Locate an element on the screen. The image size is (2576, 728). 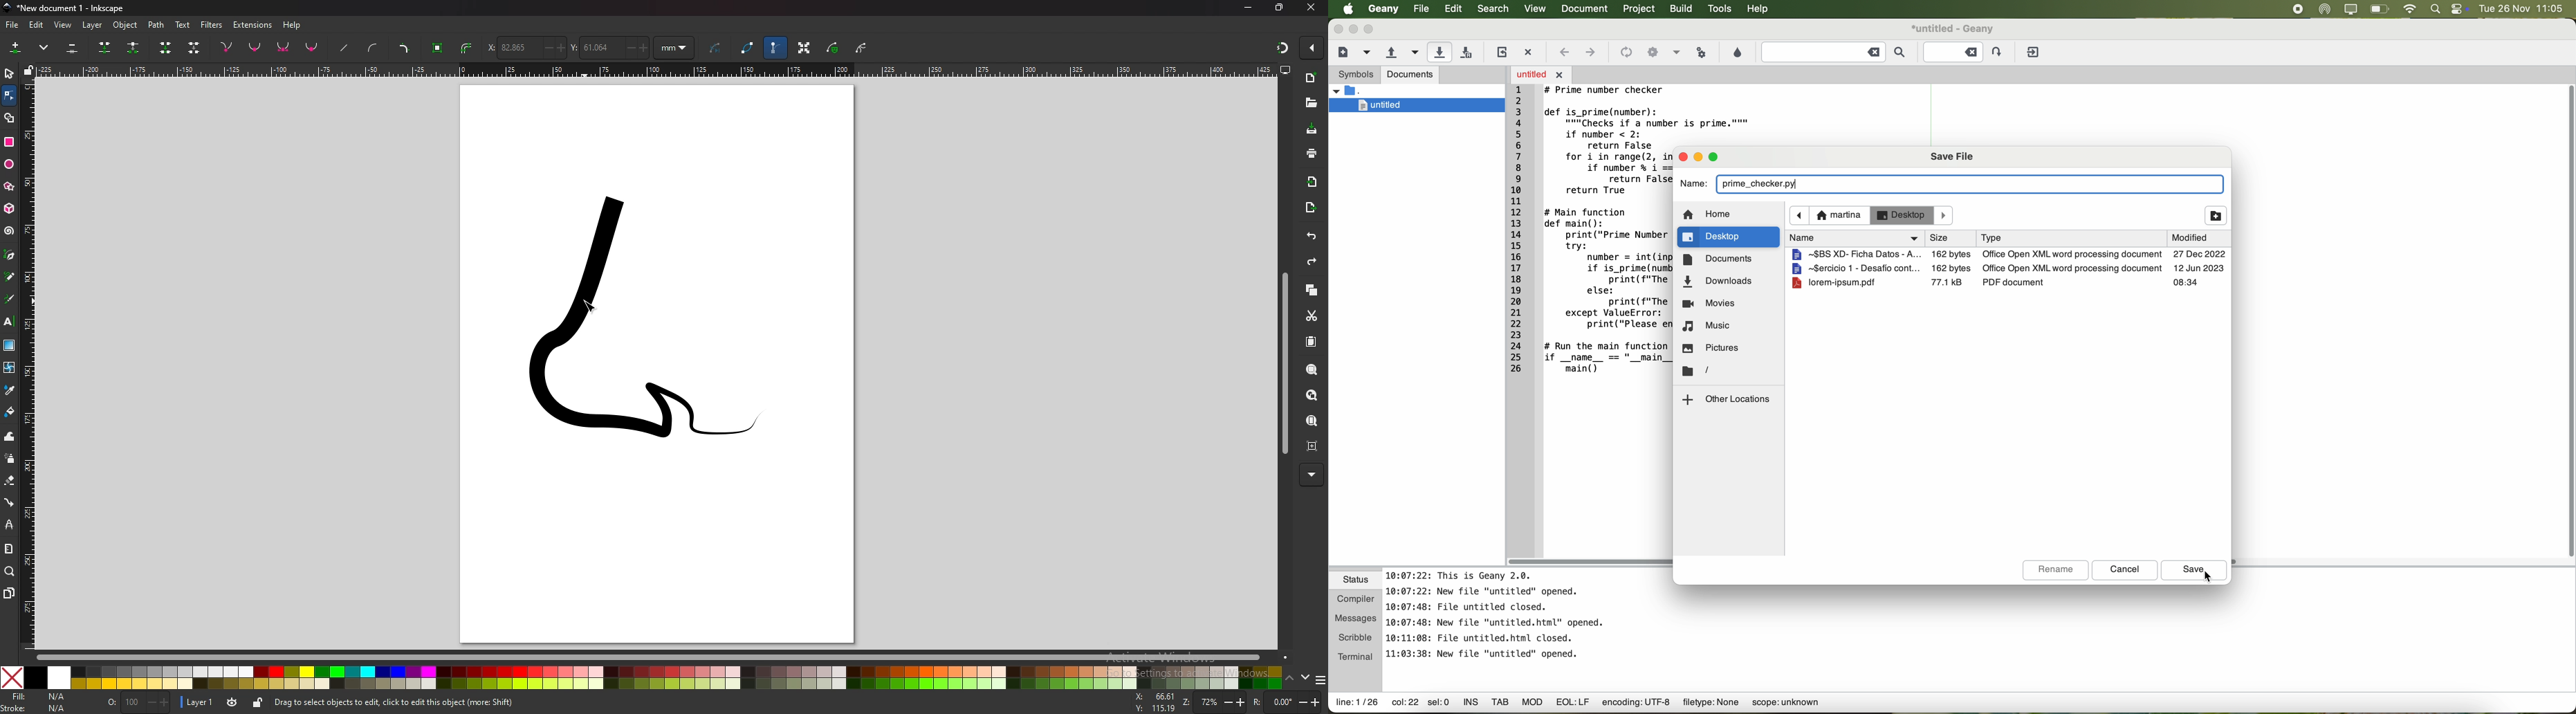
 is located at coordinates (1312, 475).